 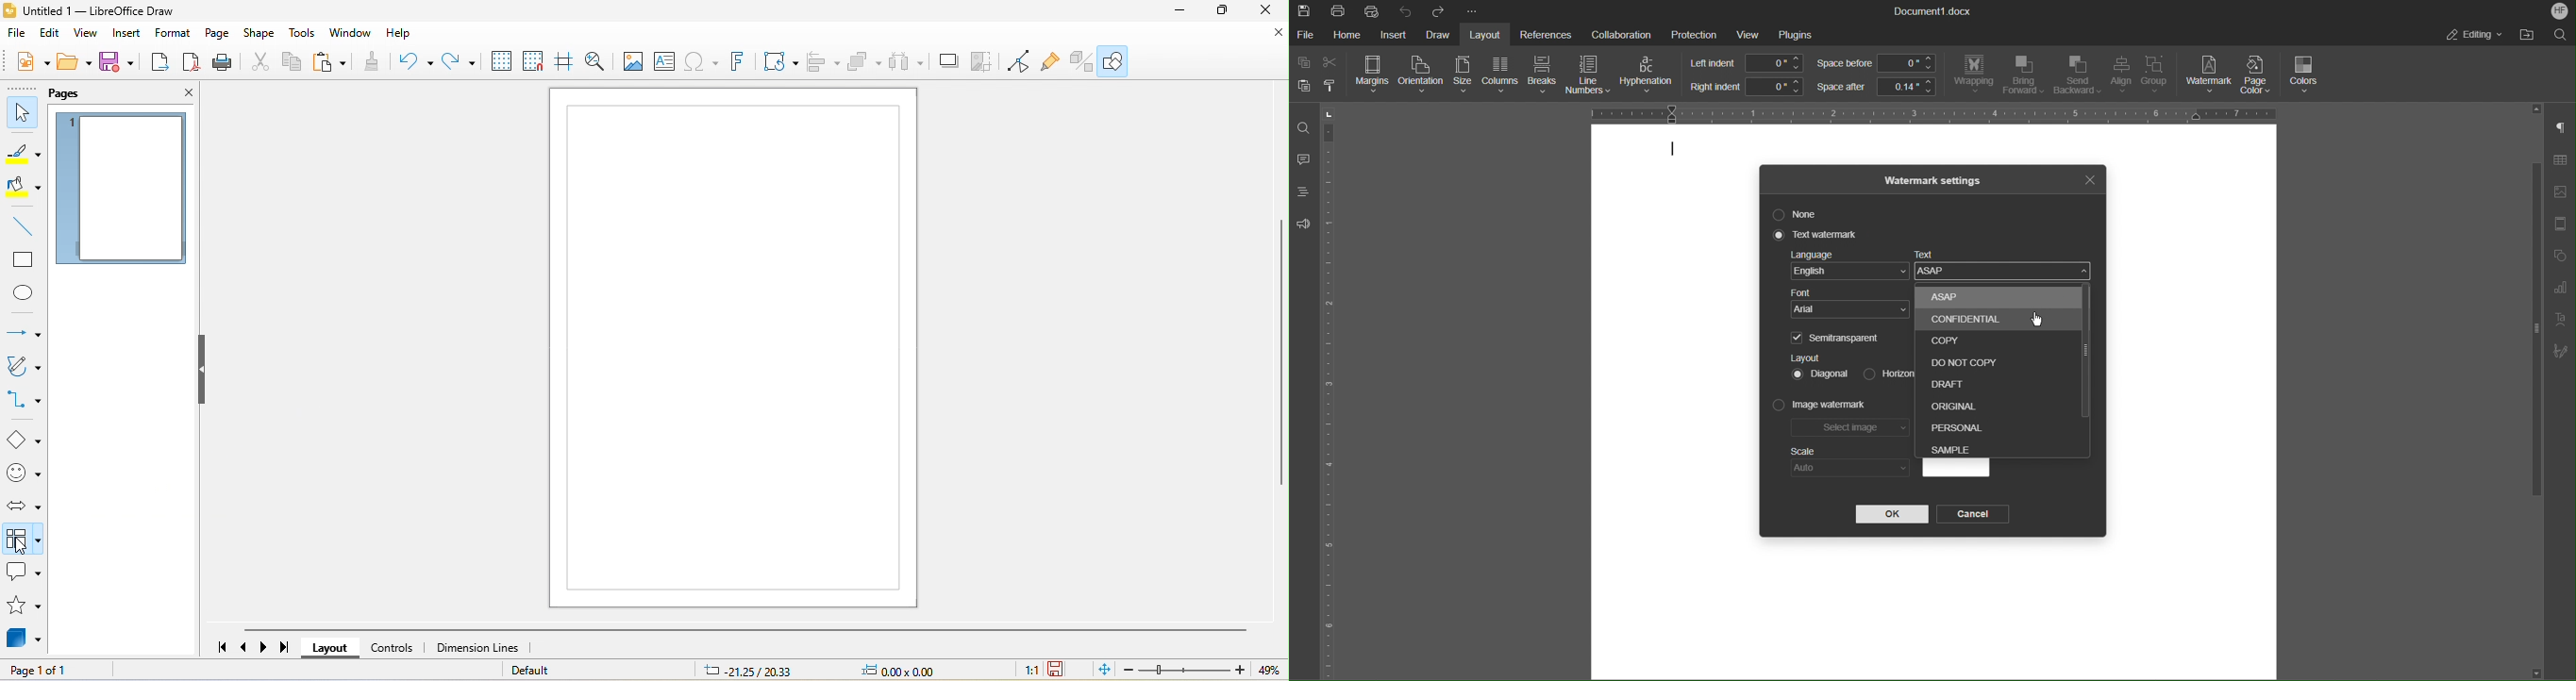 I want to click on basic shape, so click(x=25, y=440).